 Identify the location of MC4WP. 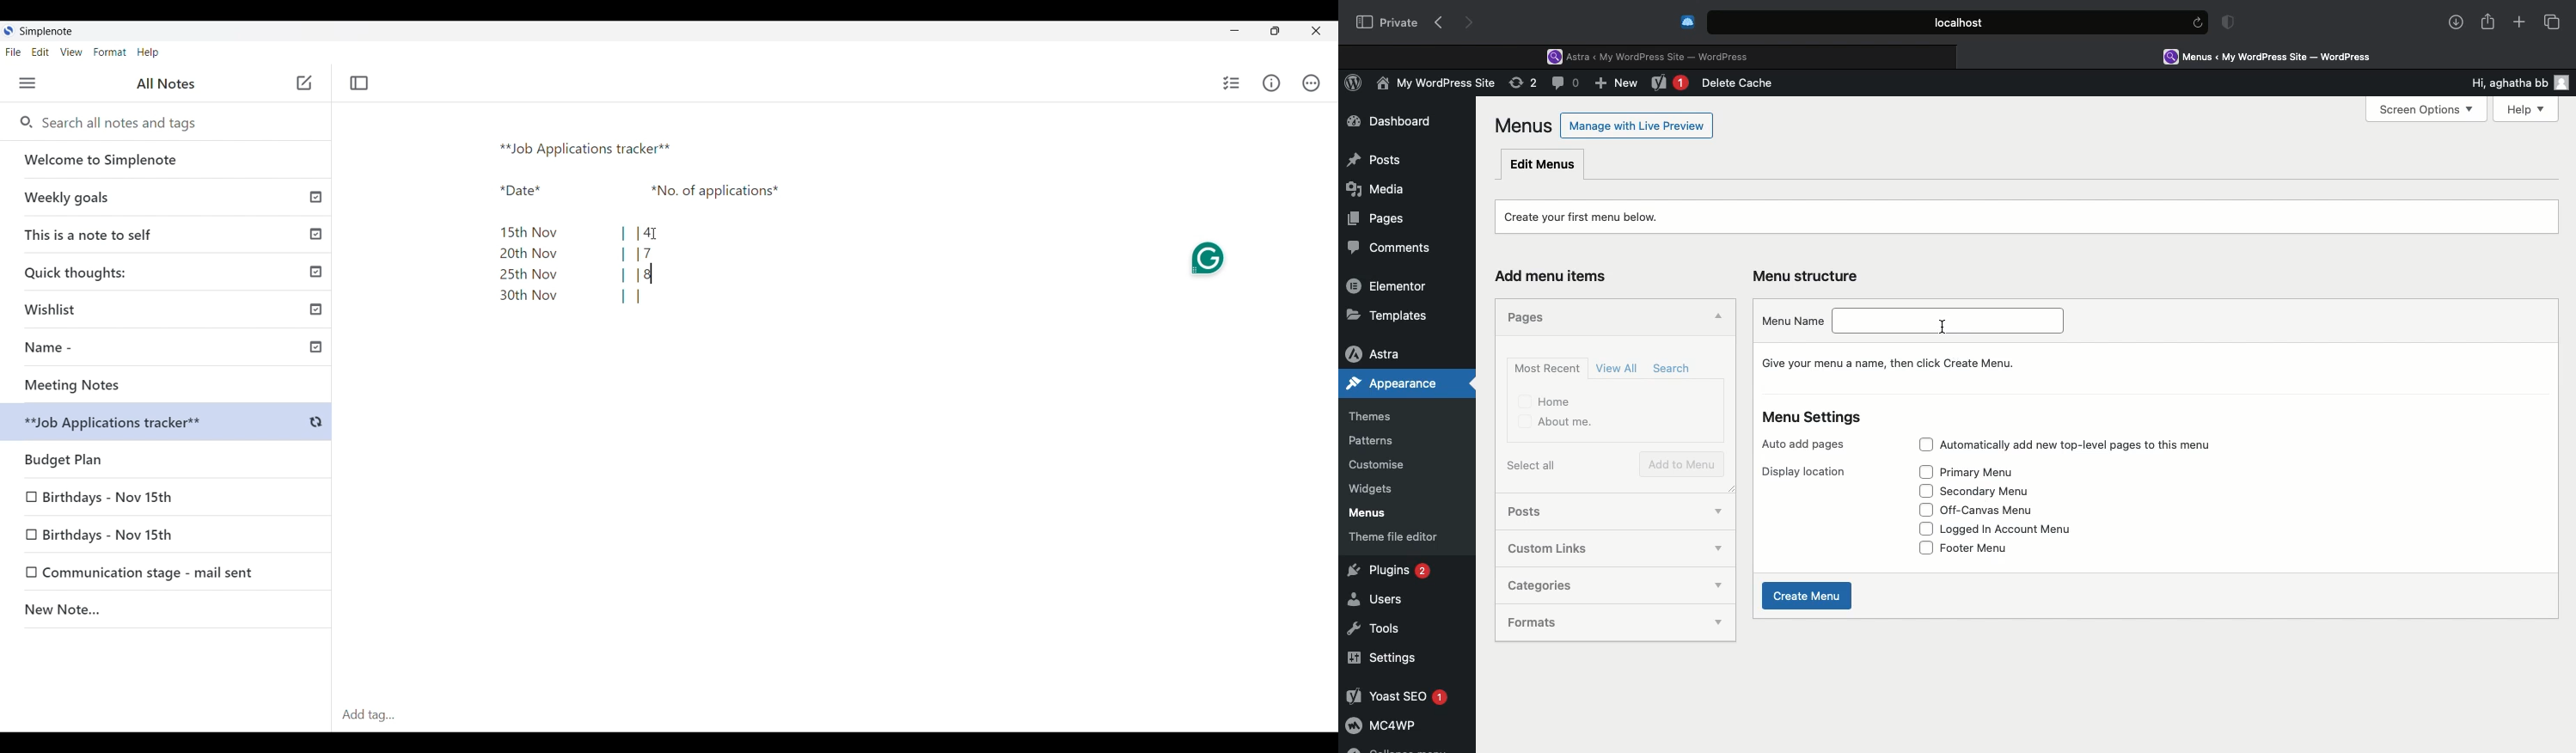
(1381, 728).